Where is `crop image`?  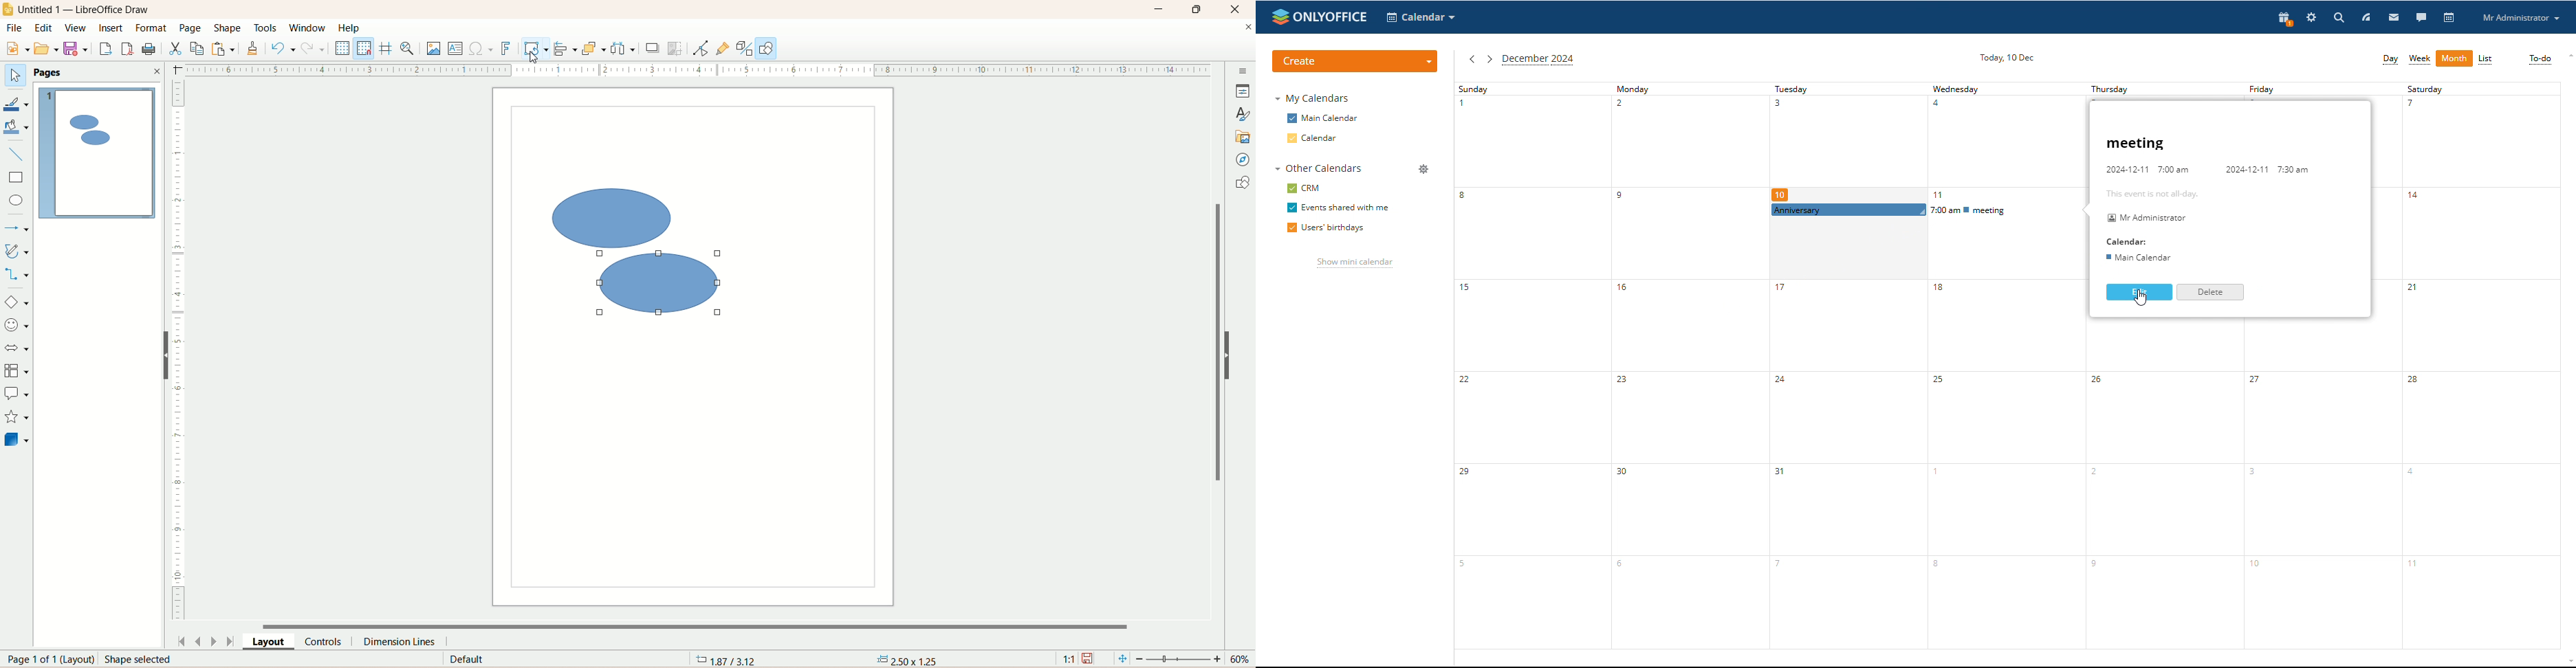 crop image is located at coordinates (676, 48).